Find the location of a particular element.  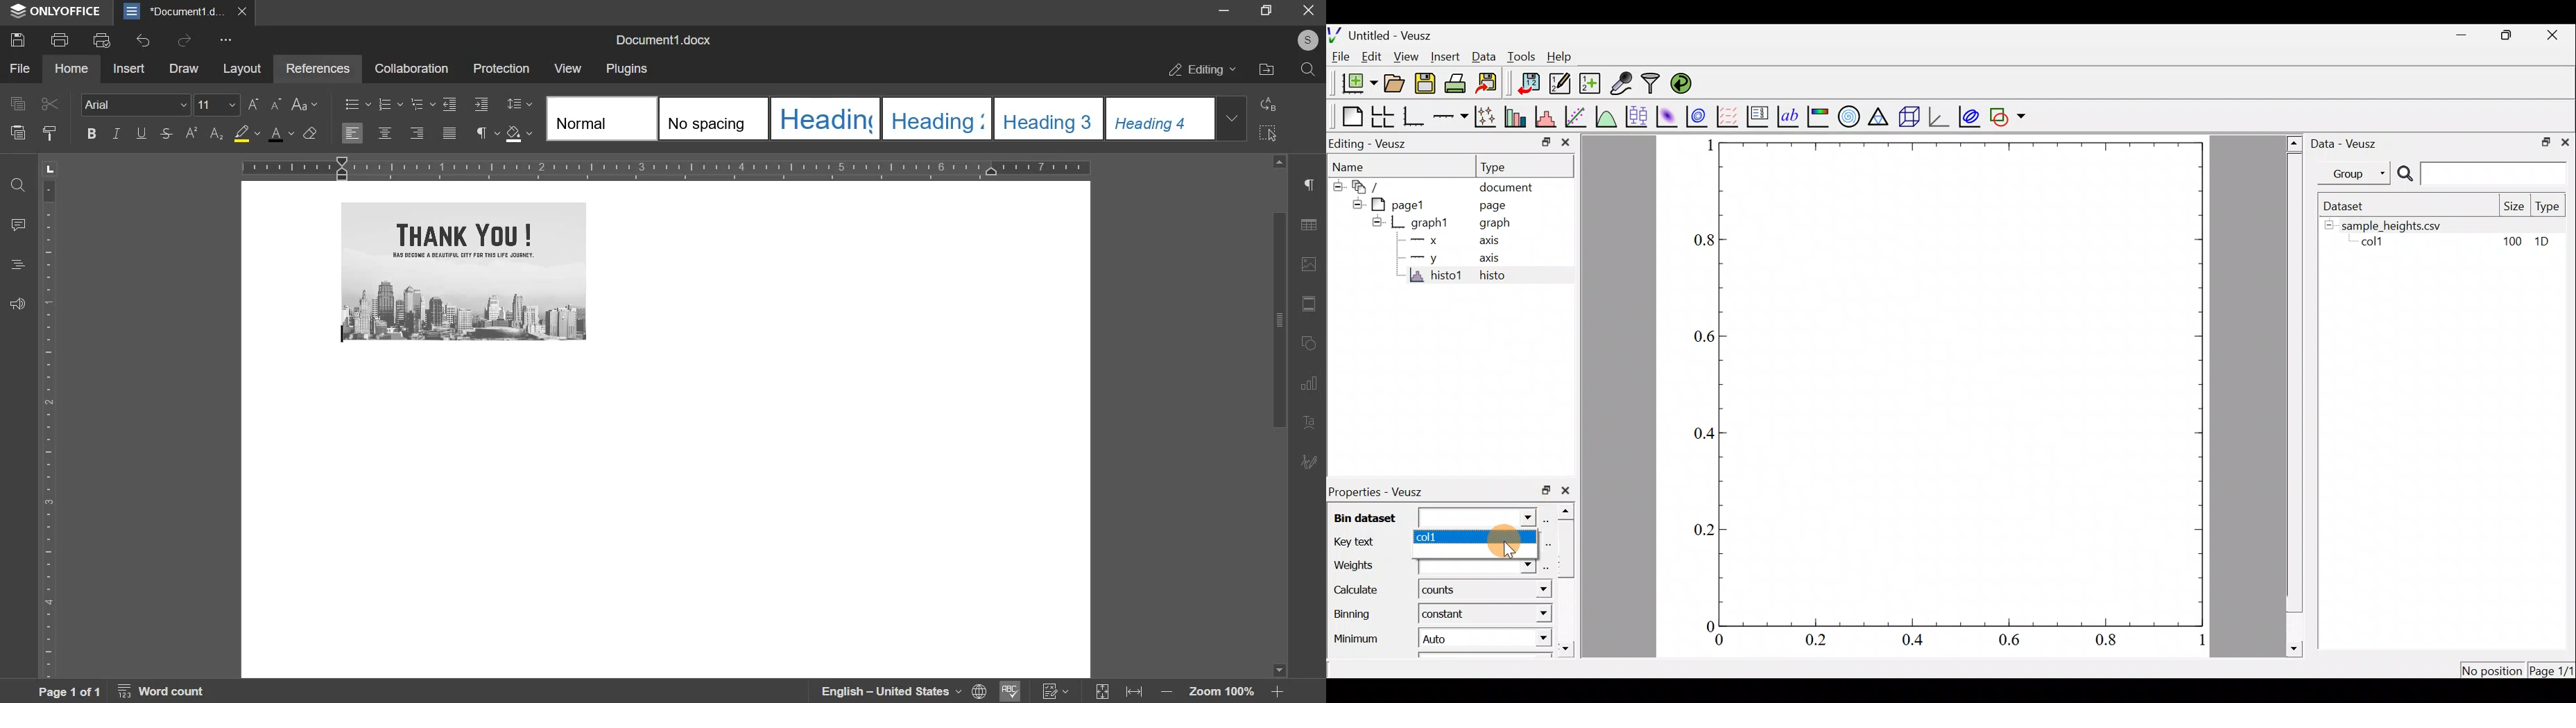

image is located at coordinates (1312, 264).